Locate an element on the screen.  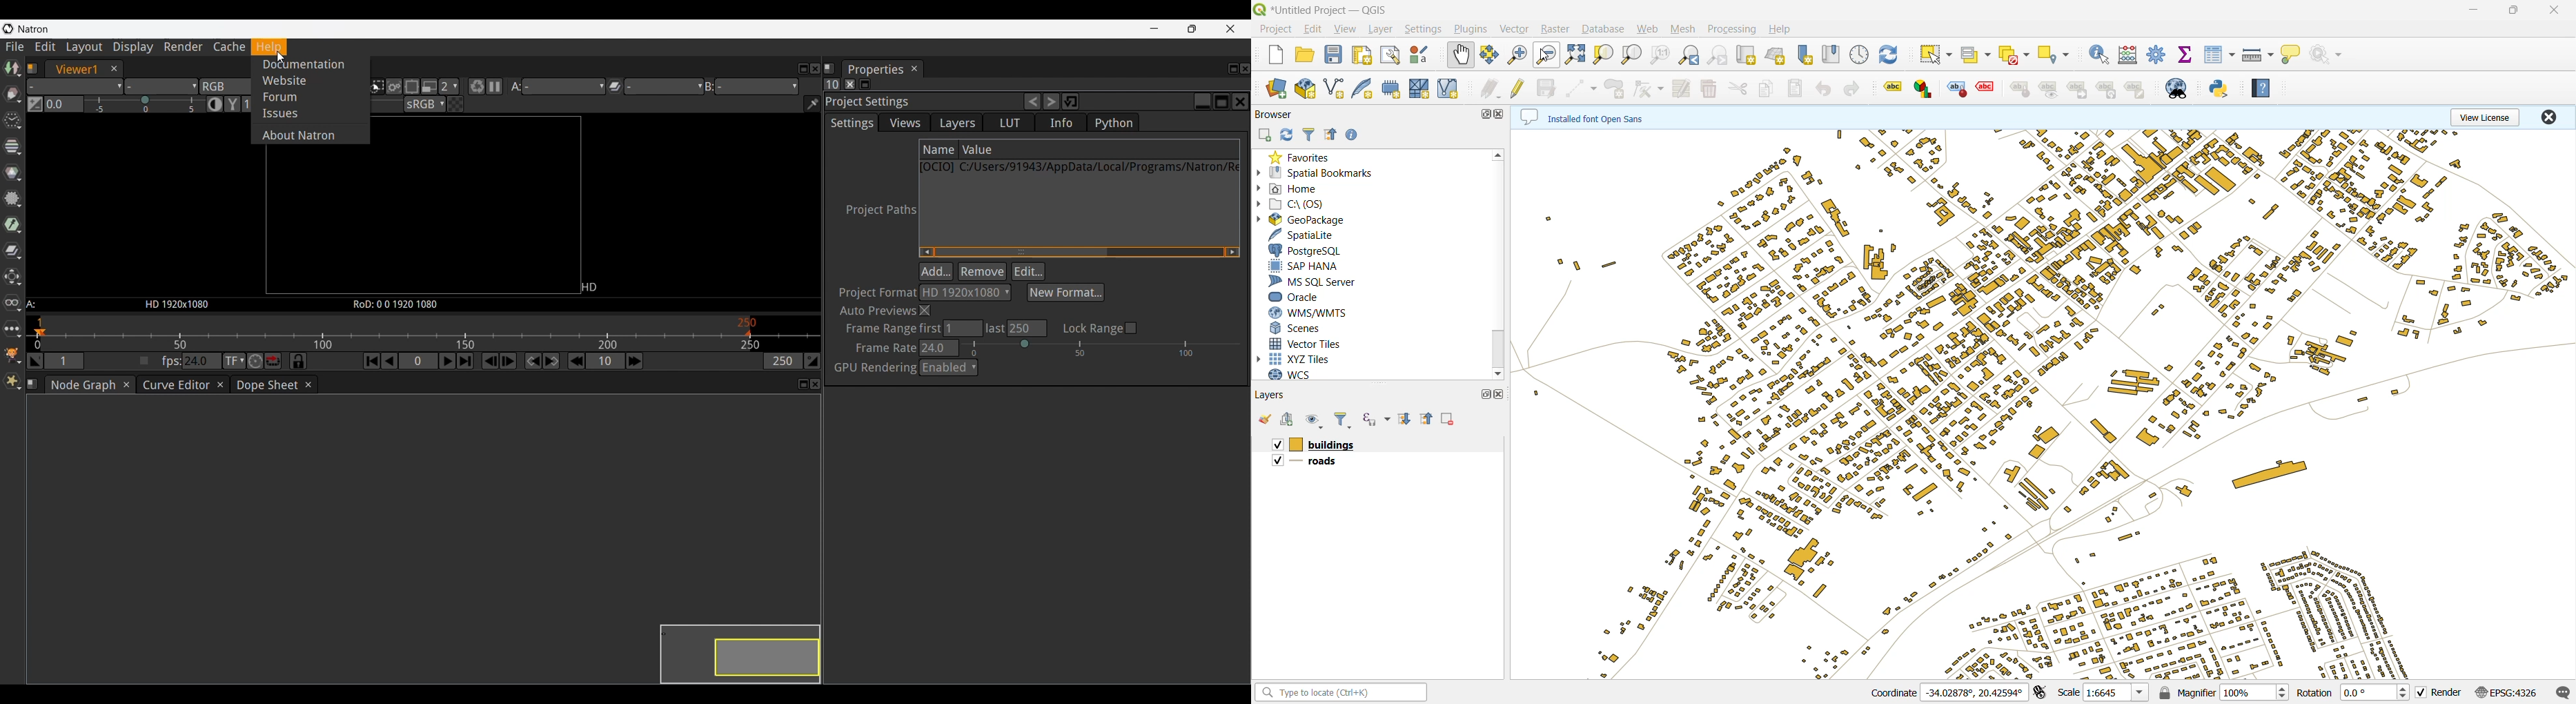
Alpha channel is located at coordinates (161, 87).